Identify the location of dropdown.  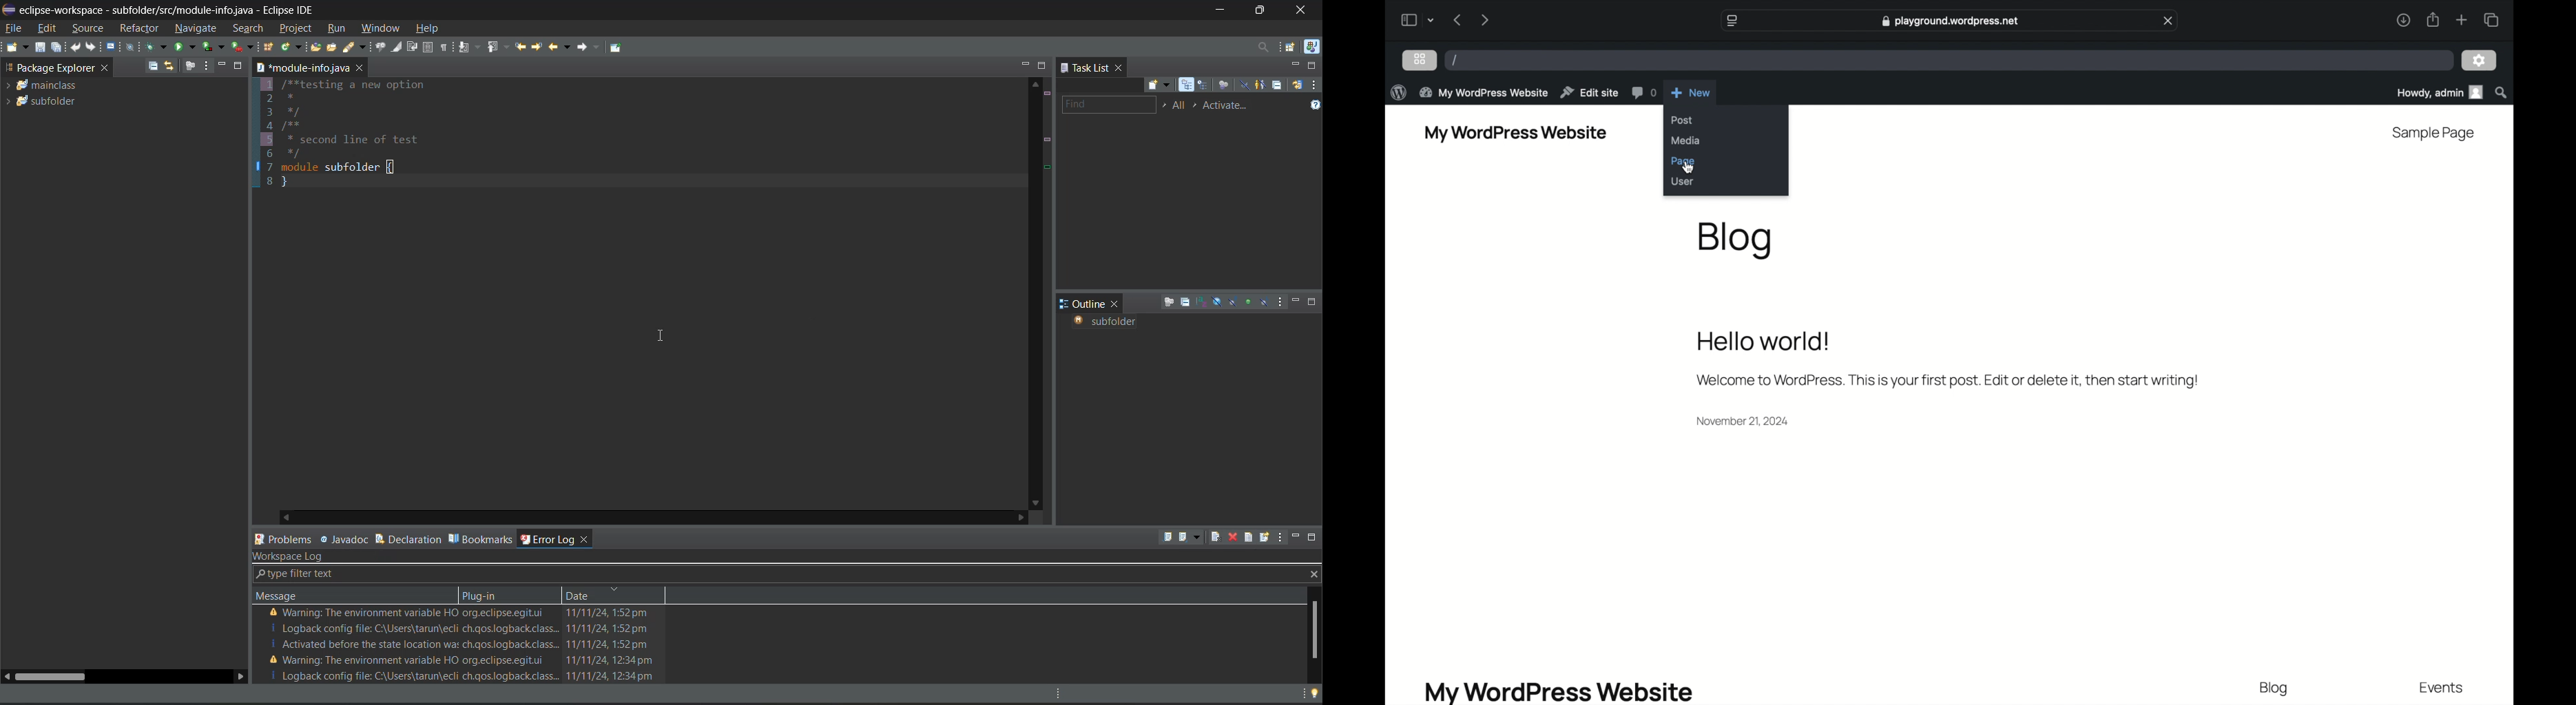
(1433, 20).